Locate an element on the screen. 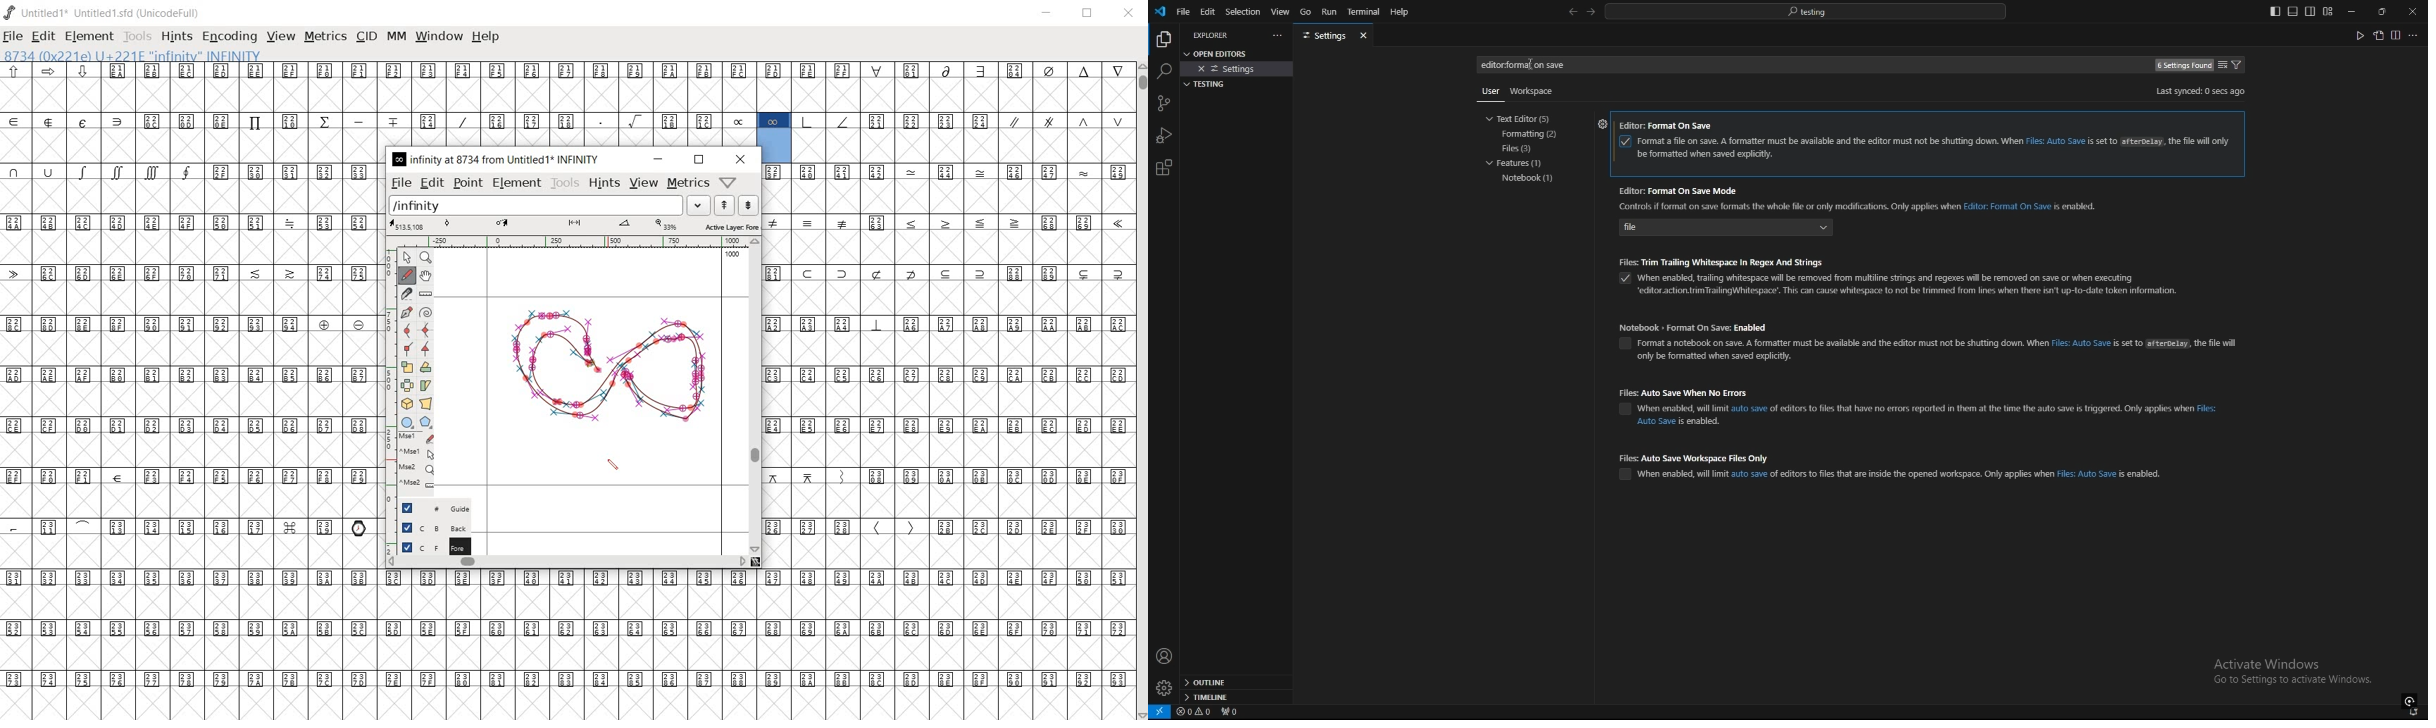  search is located at coordinates (1163, 72).